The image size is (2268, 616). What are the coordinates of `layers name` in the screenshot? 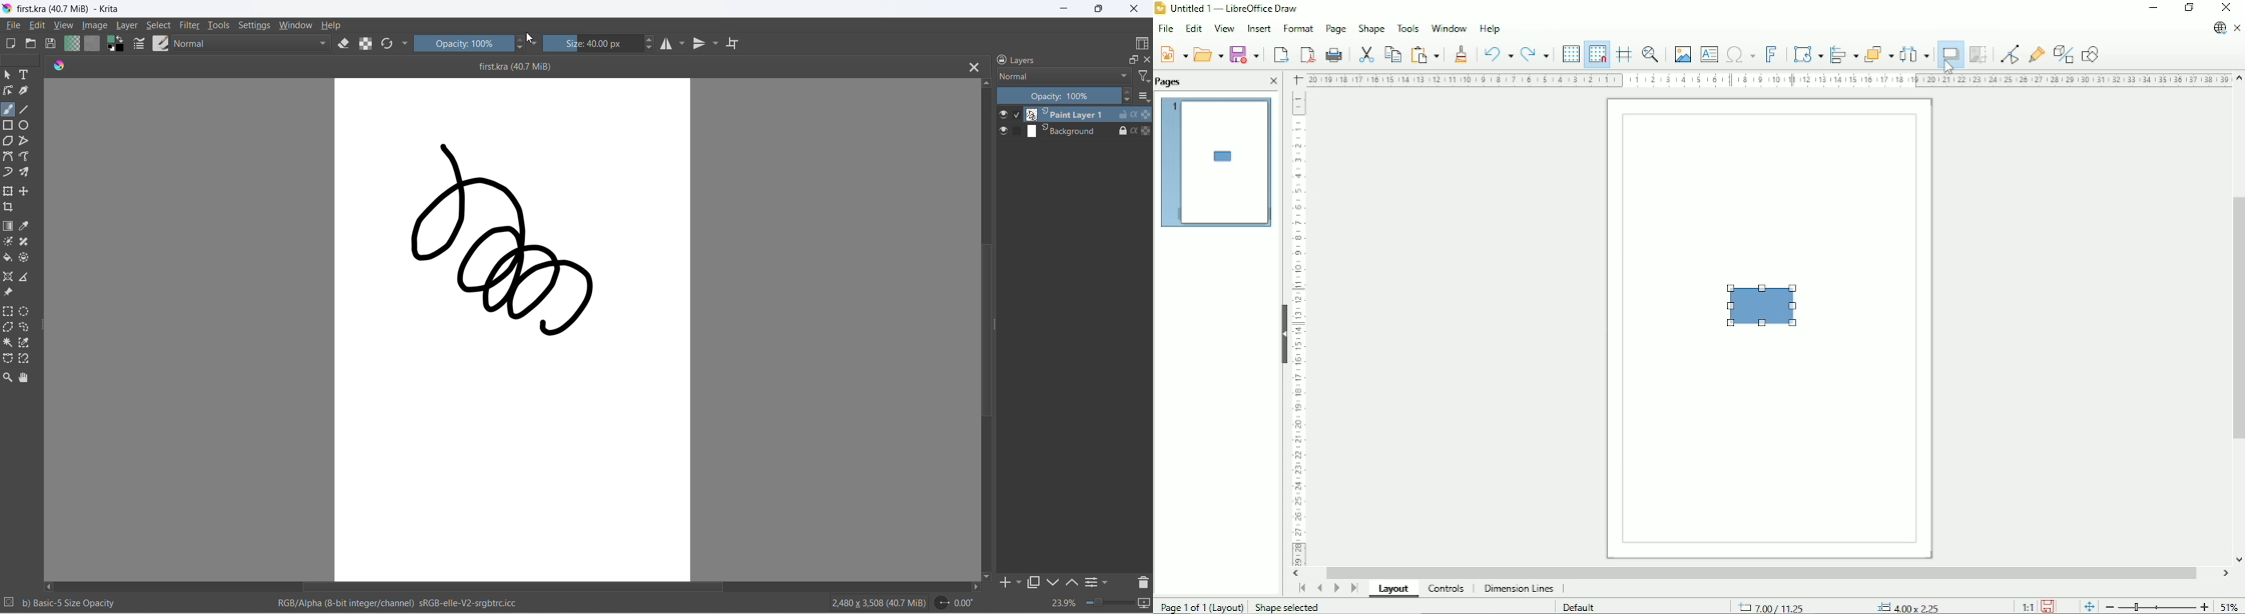 It's located at (1068, 114).